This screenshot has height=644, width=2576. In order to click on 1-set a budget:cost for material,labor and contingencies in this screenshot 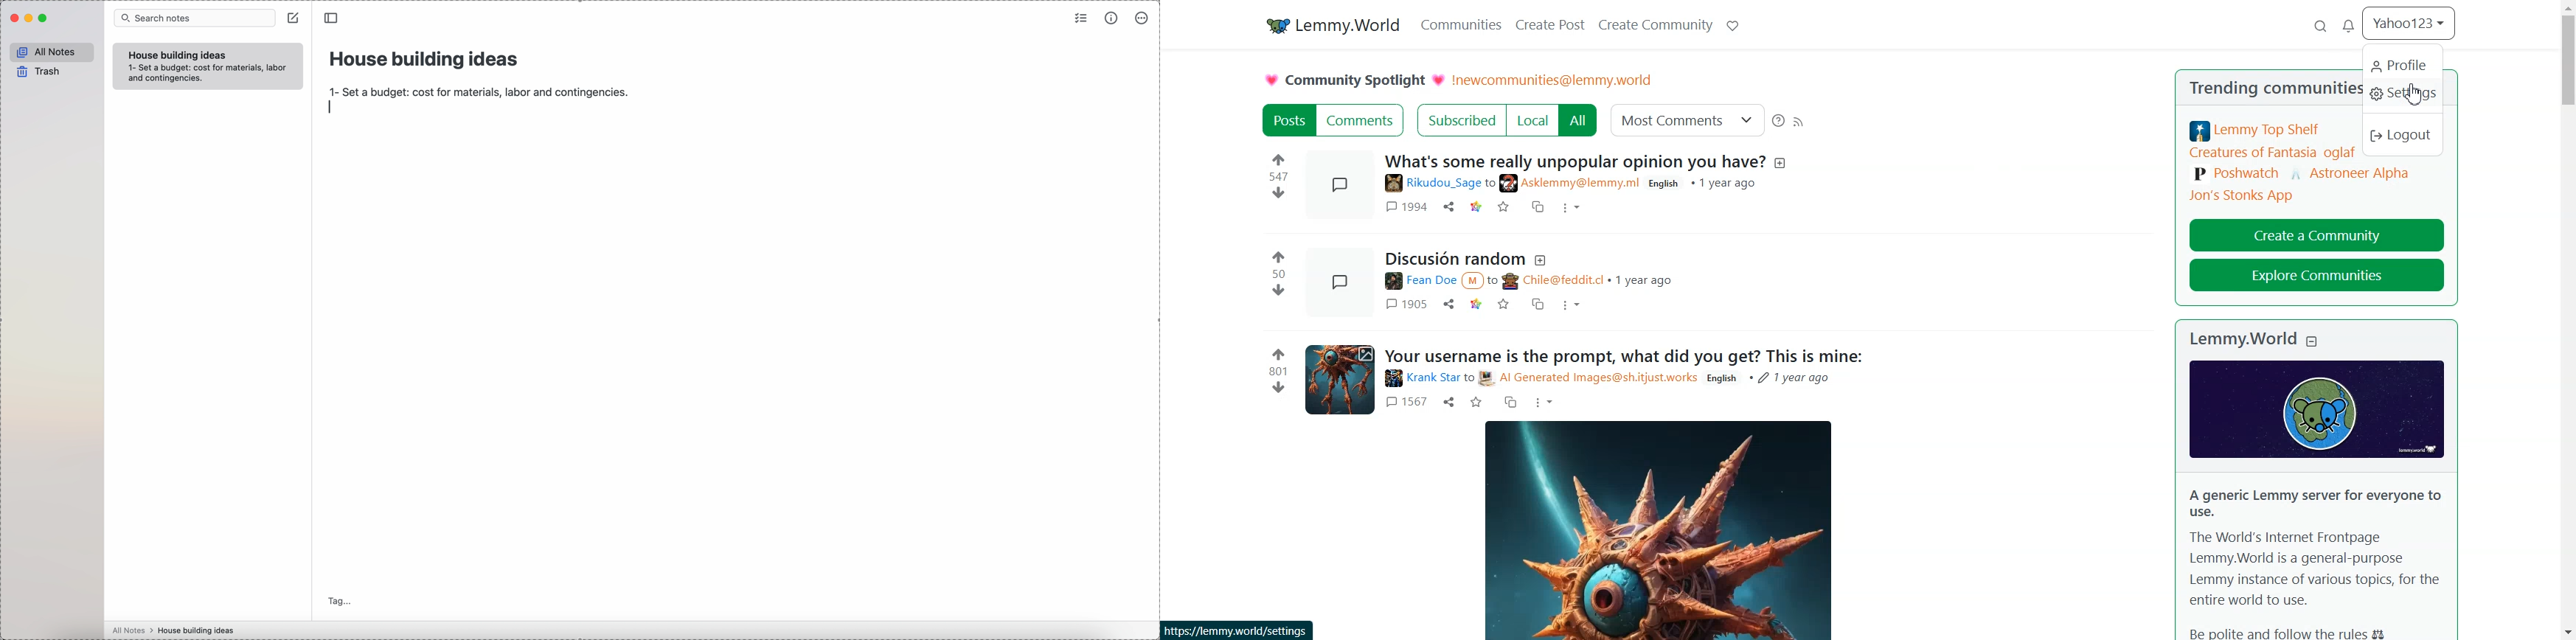, I will do `click(478, 89)`.